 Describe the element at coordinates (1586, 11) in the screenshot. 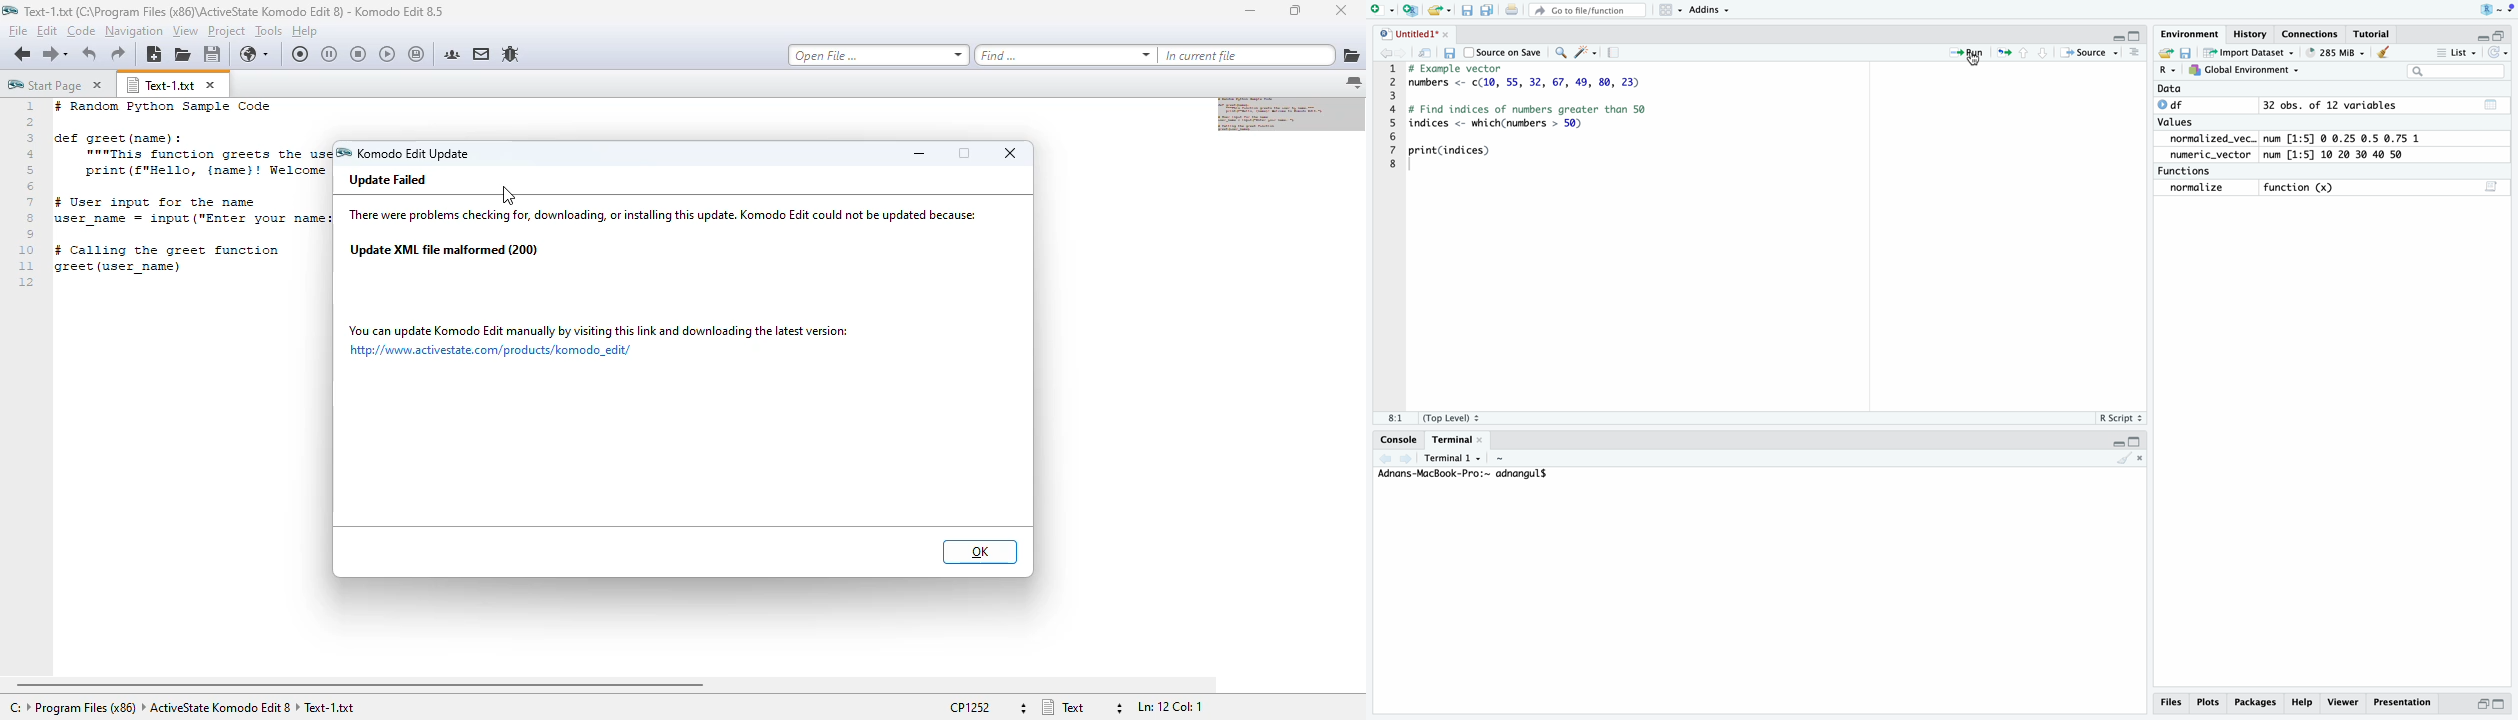

I see `Go to file/function` at that location.